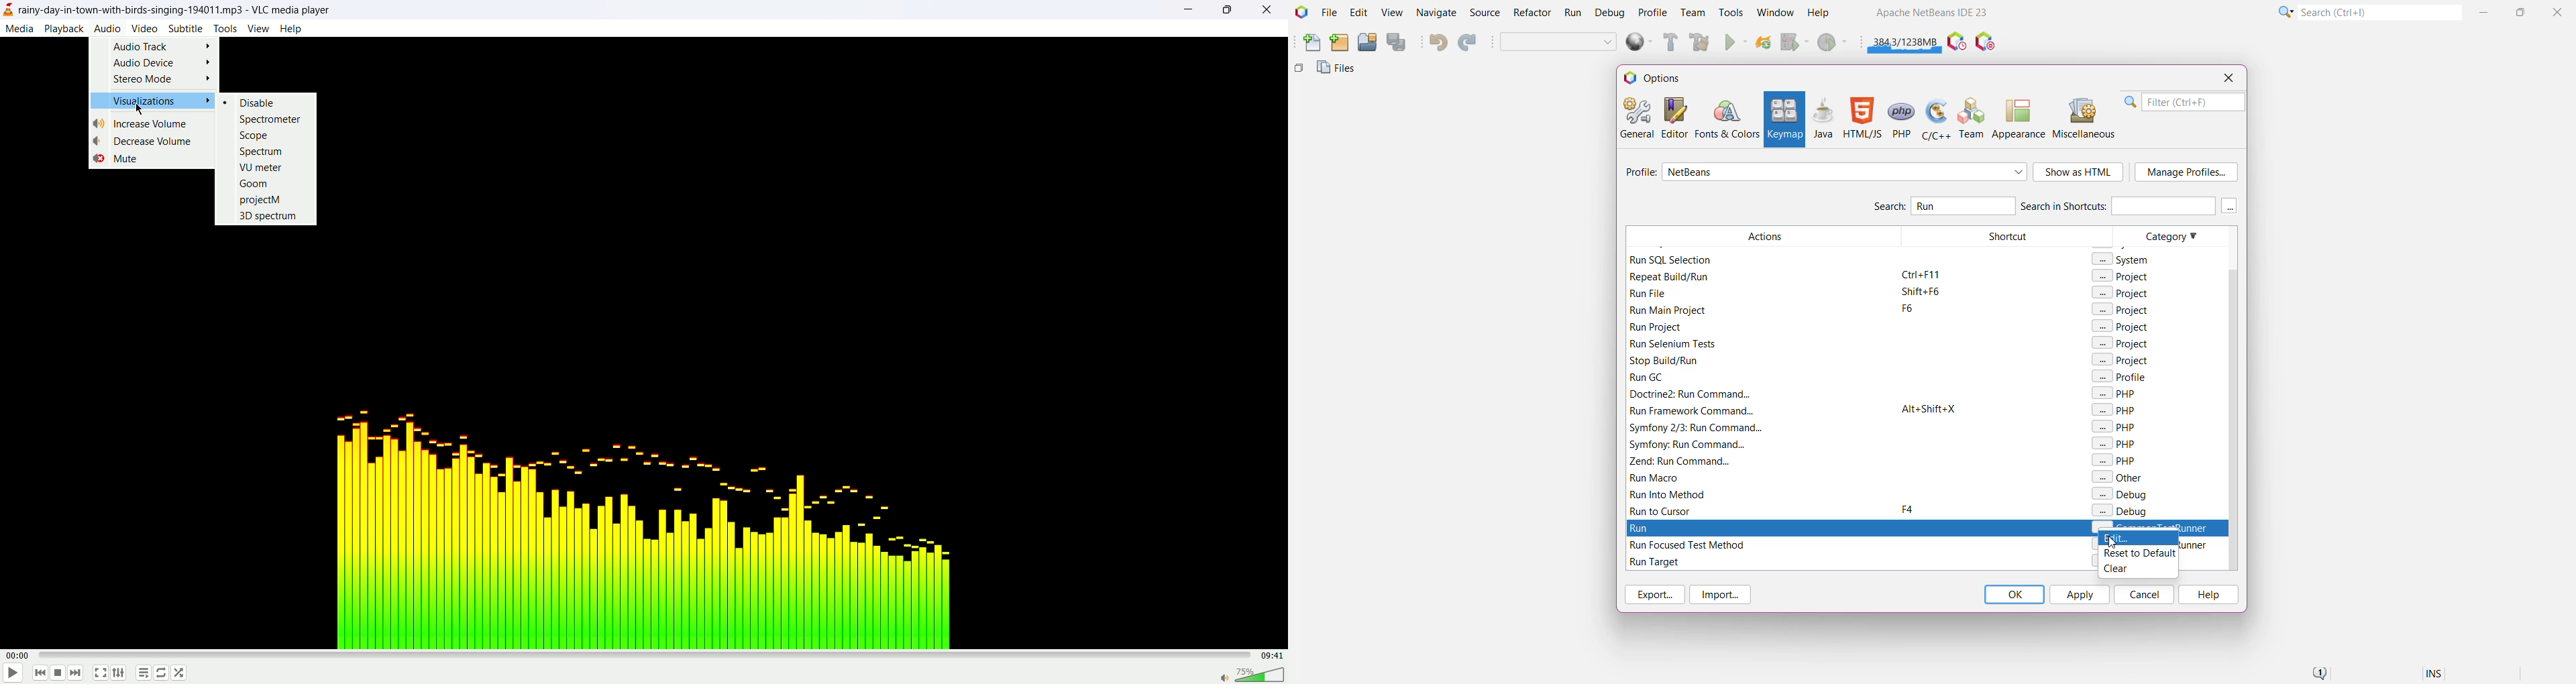 This screenshot has width=2576, height=700. What do you see at coordinates (1639, 42) in the screenshot?
I see `` at bounding box center [1639, 42].